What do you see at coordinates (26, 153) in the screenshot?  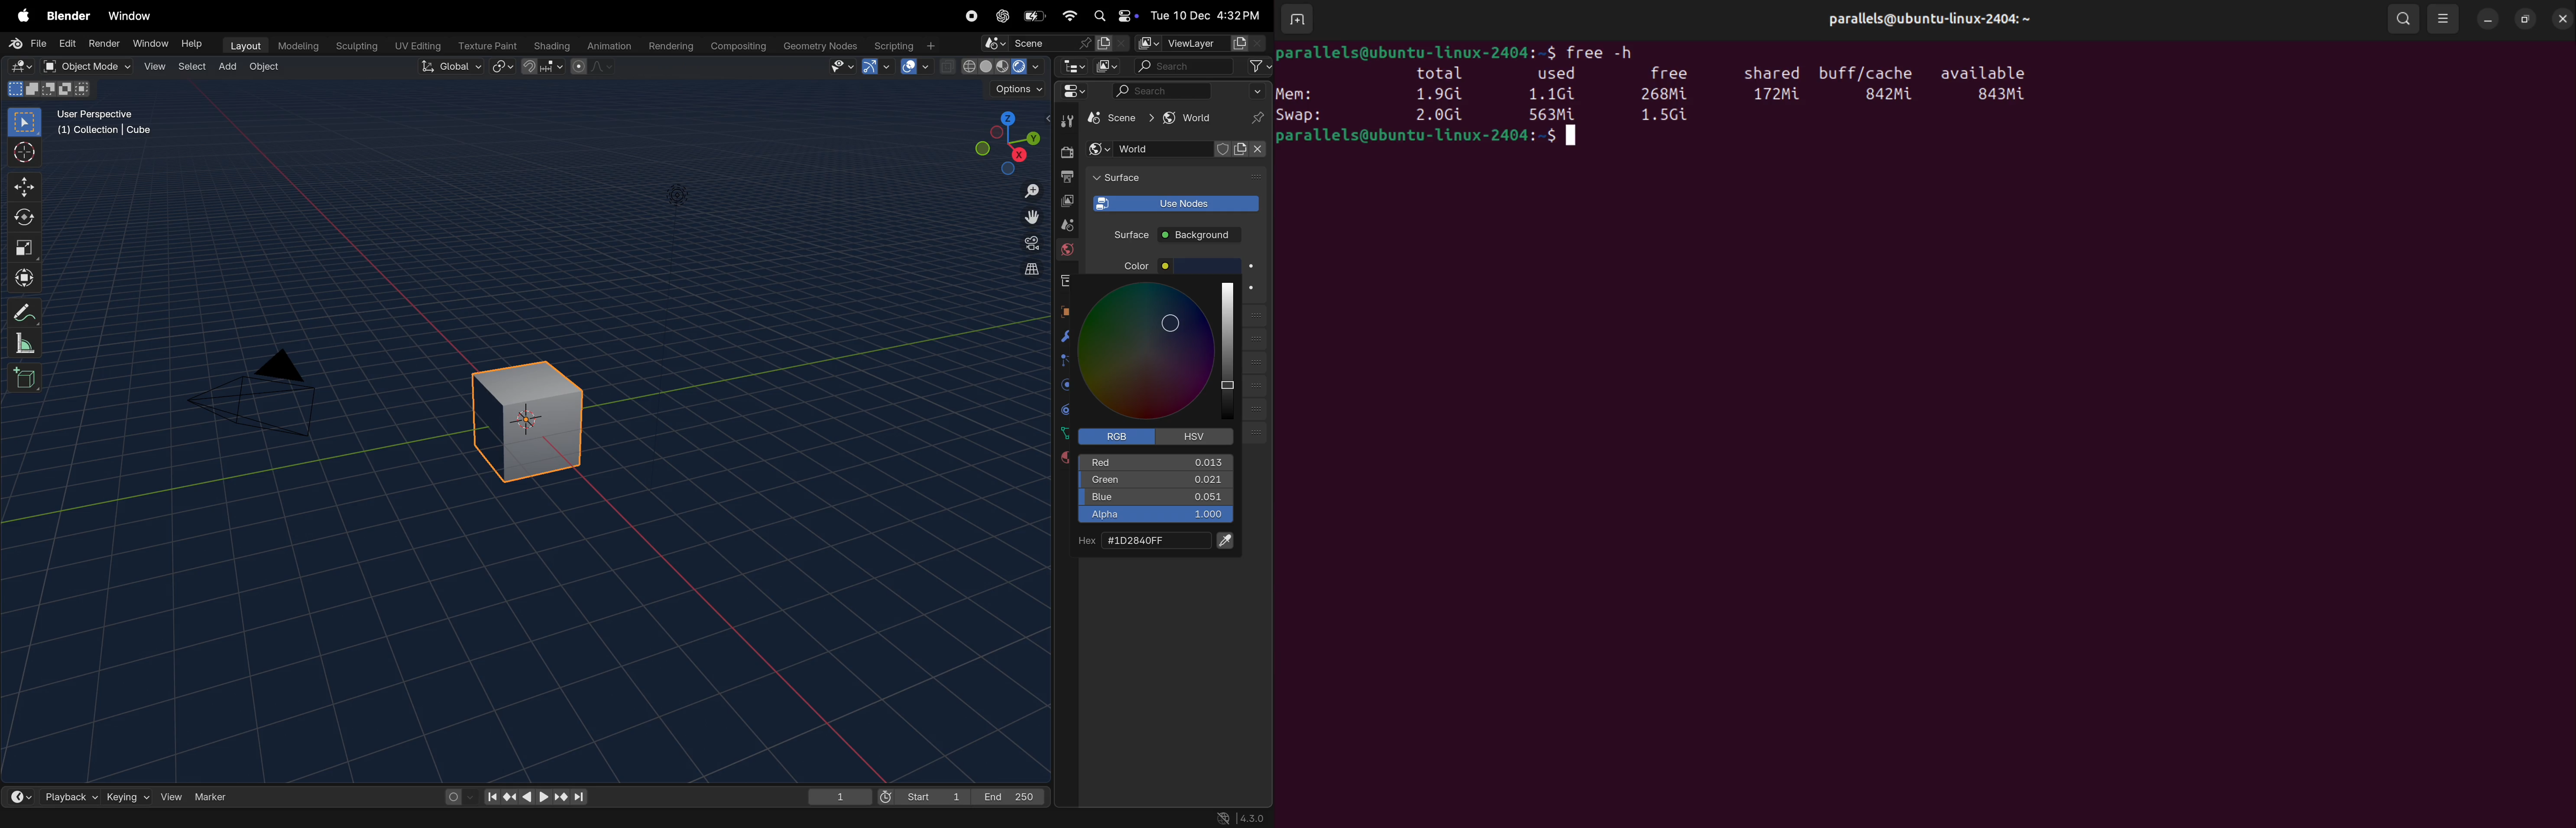 I see `cursor` at bounding box center [26, 153].